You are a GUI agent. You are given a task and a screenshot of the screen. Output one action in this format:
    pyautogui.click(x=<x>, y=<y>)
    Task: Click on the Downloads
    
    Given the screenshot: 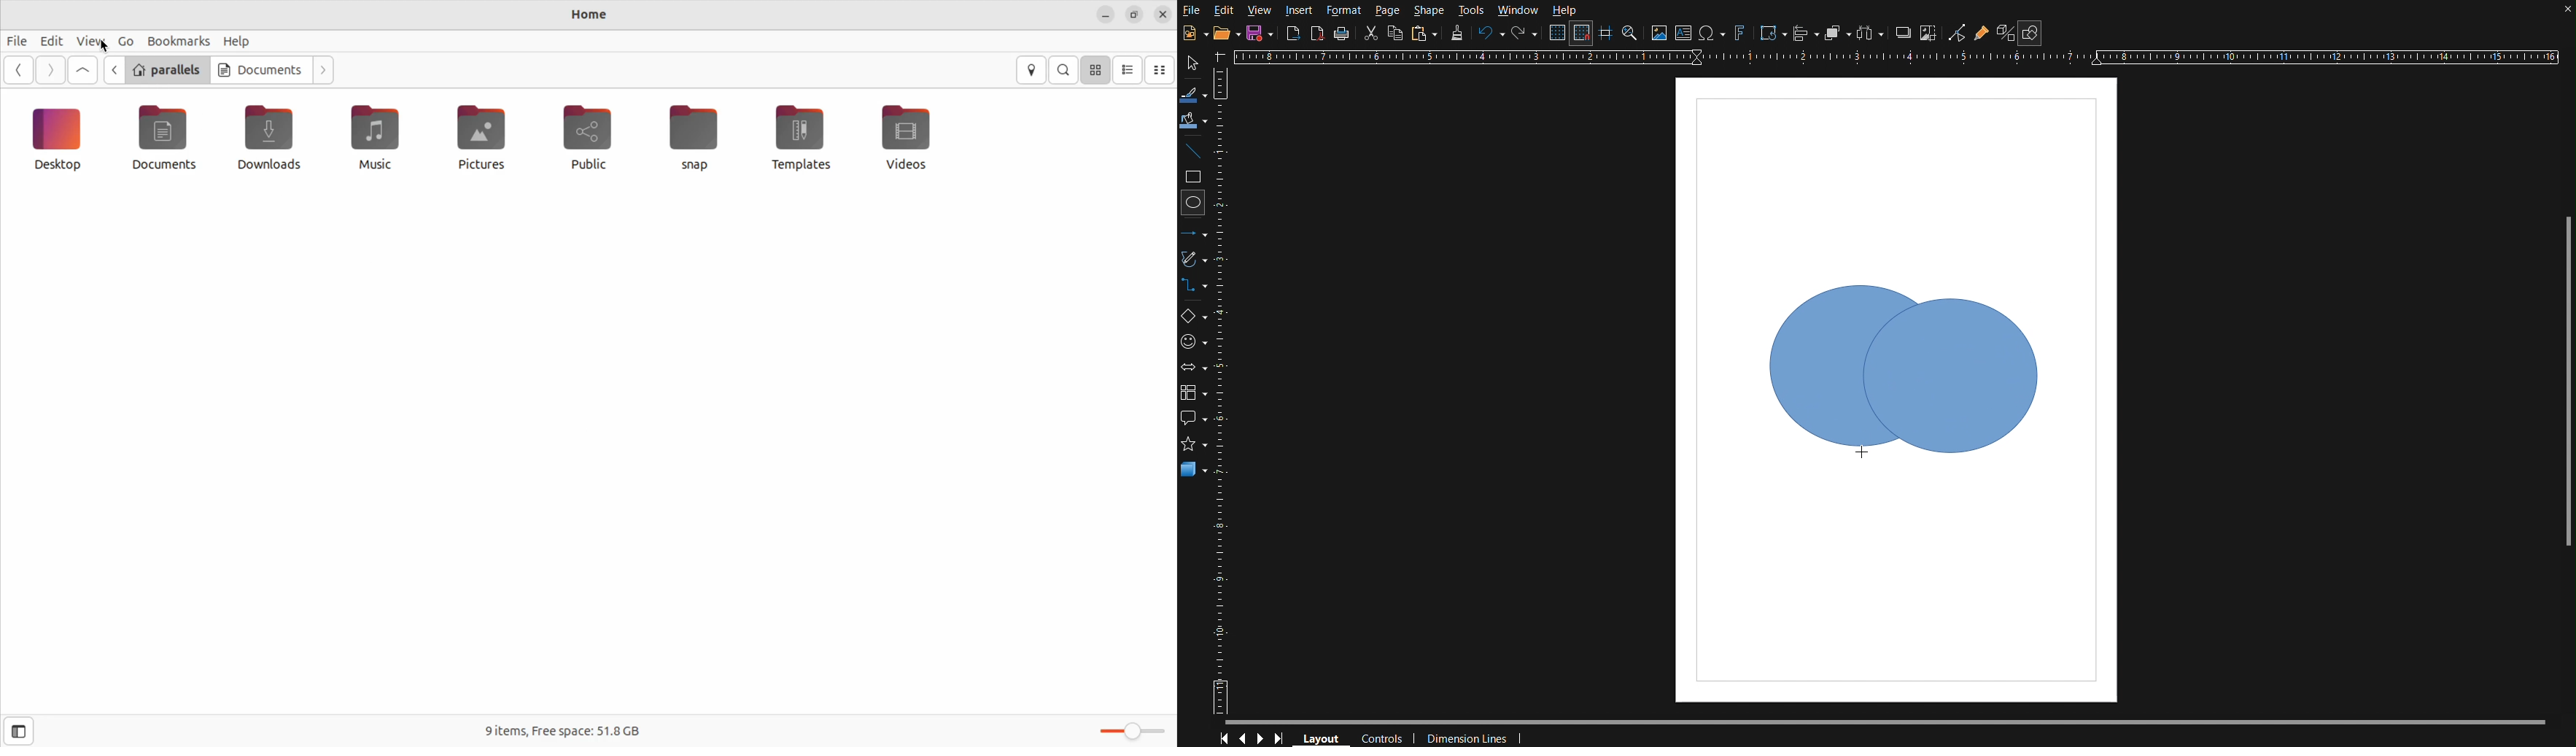 What is the action you would take?
    pyautogui.click(x=272, y=139)
    